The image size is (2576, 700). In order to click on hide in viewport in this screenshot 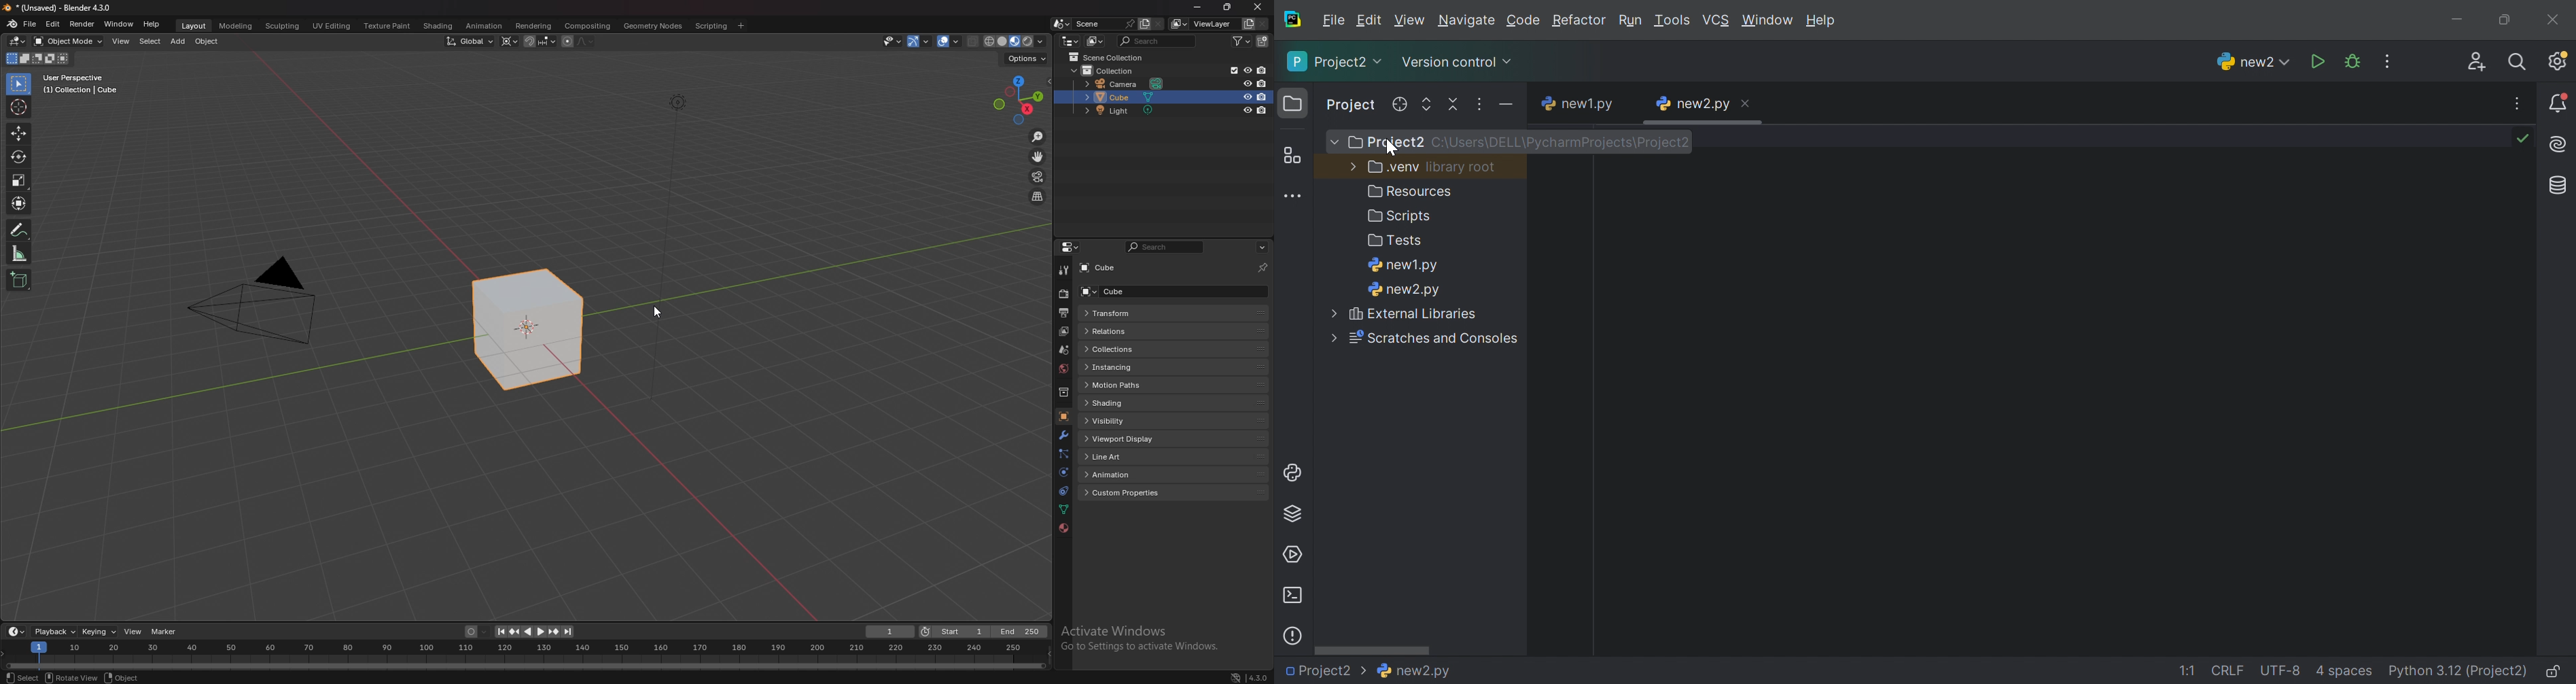, I will do `click(1246, 110)`.